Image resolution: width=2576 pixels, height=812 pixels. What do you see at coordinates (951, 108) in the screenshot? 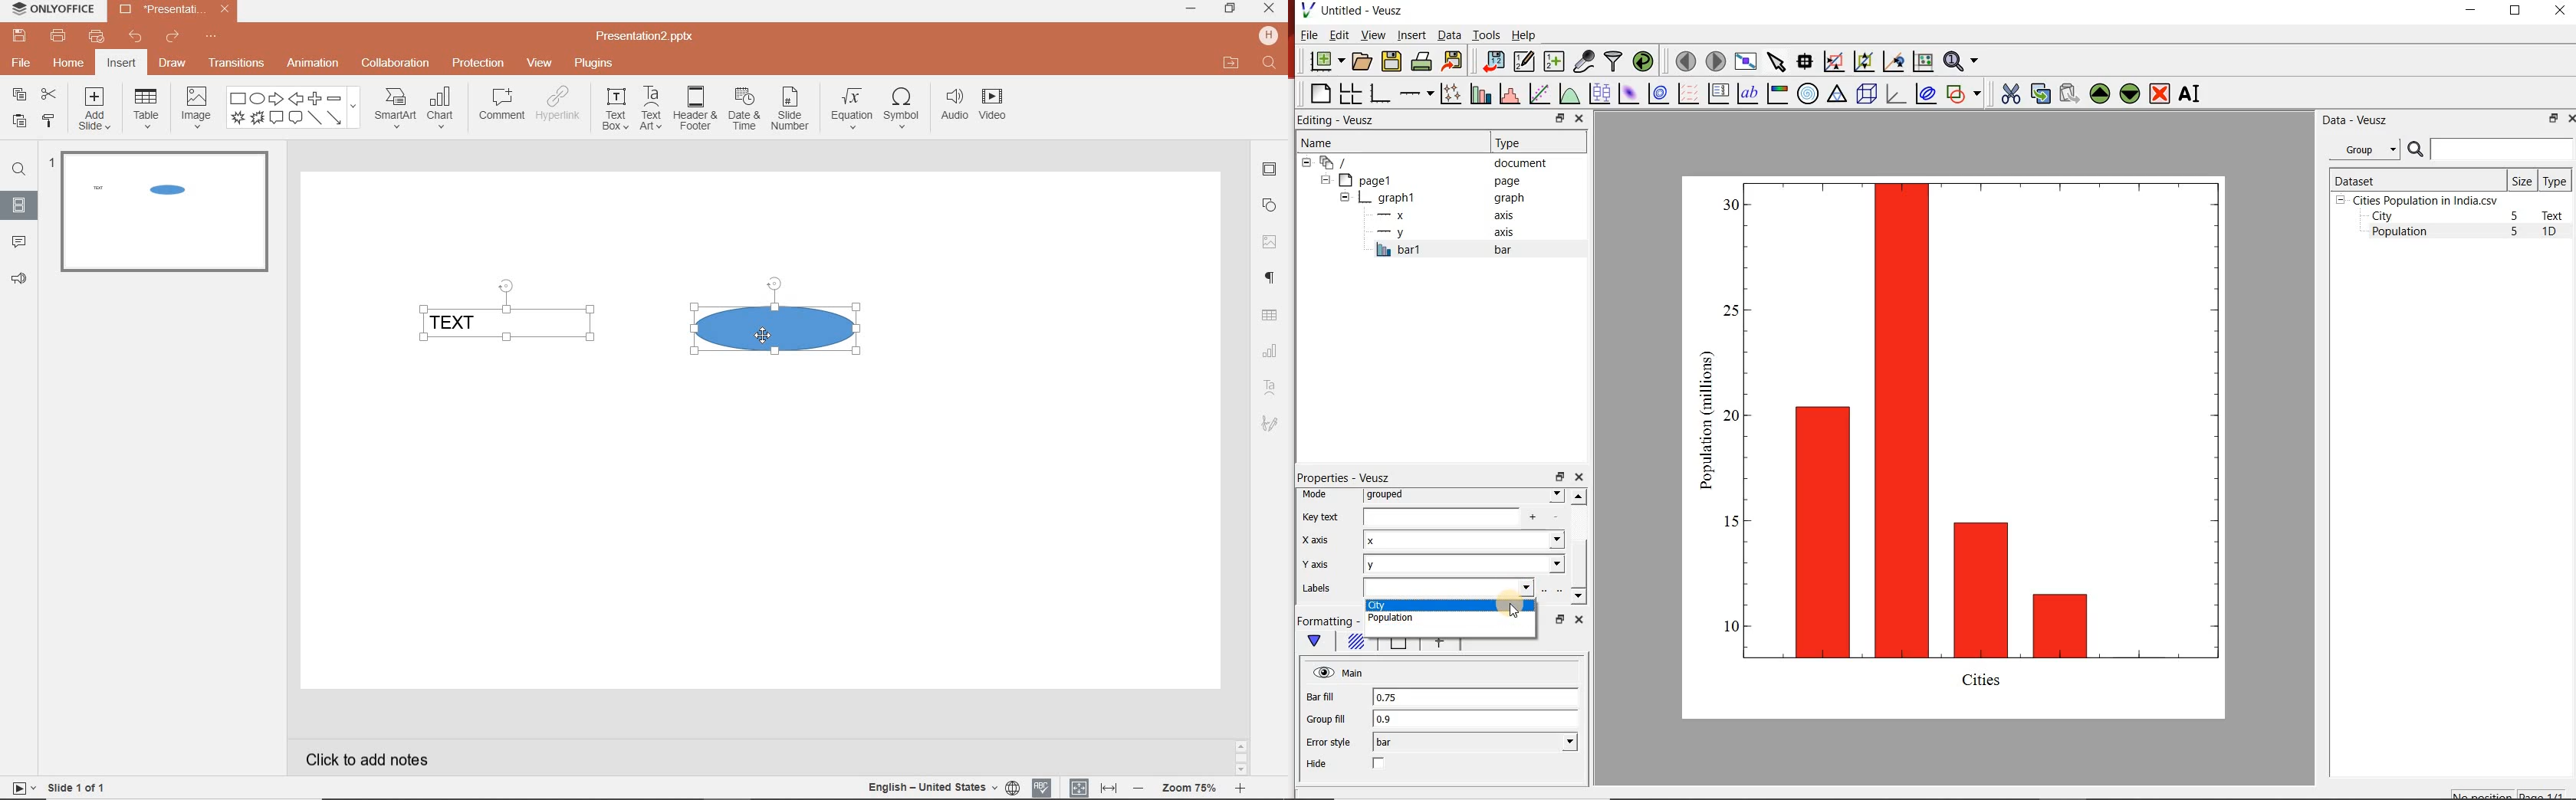
I see `audio` at bounding box center [951, 108].